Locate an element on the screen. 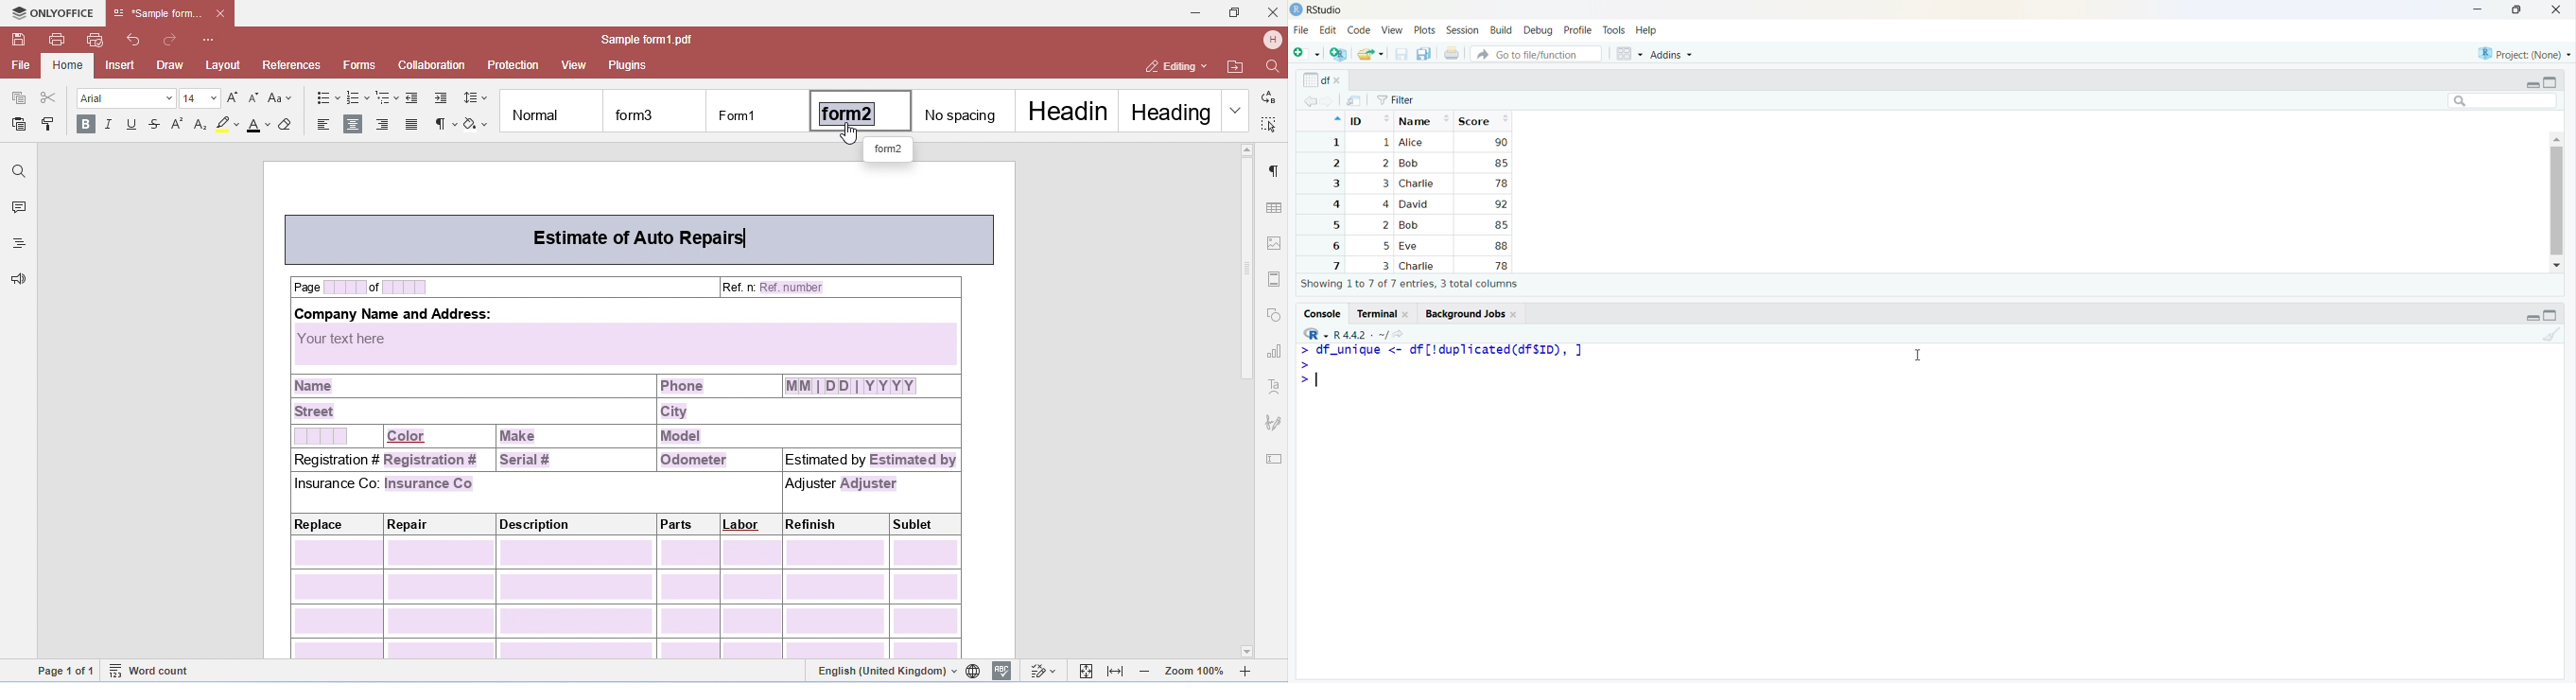 The height and width of the screenshot is (700, 2576). Showing 1 to 7 of 7 entries, 3 total columns is located at coordinates (1410, 284).